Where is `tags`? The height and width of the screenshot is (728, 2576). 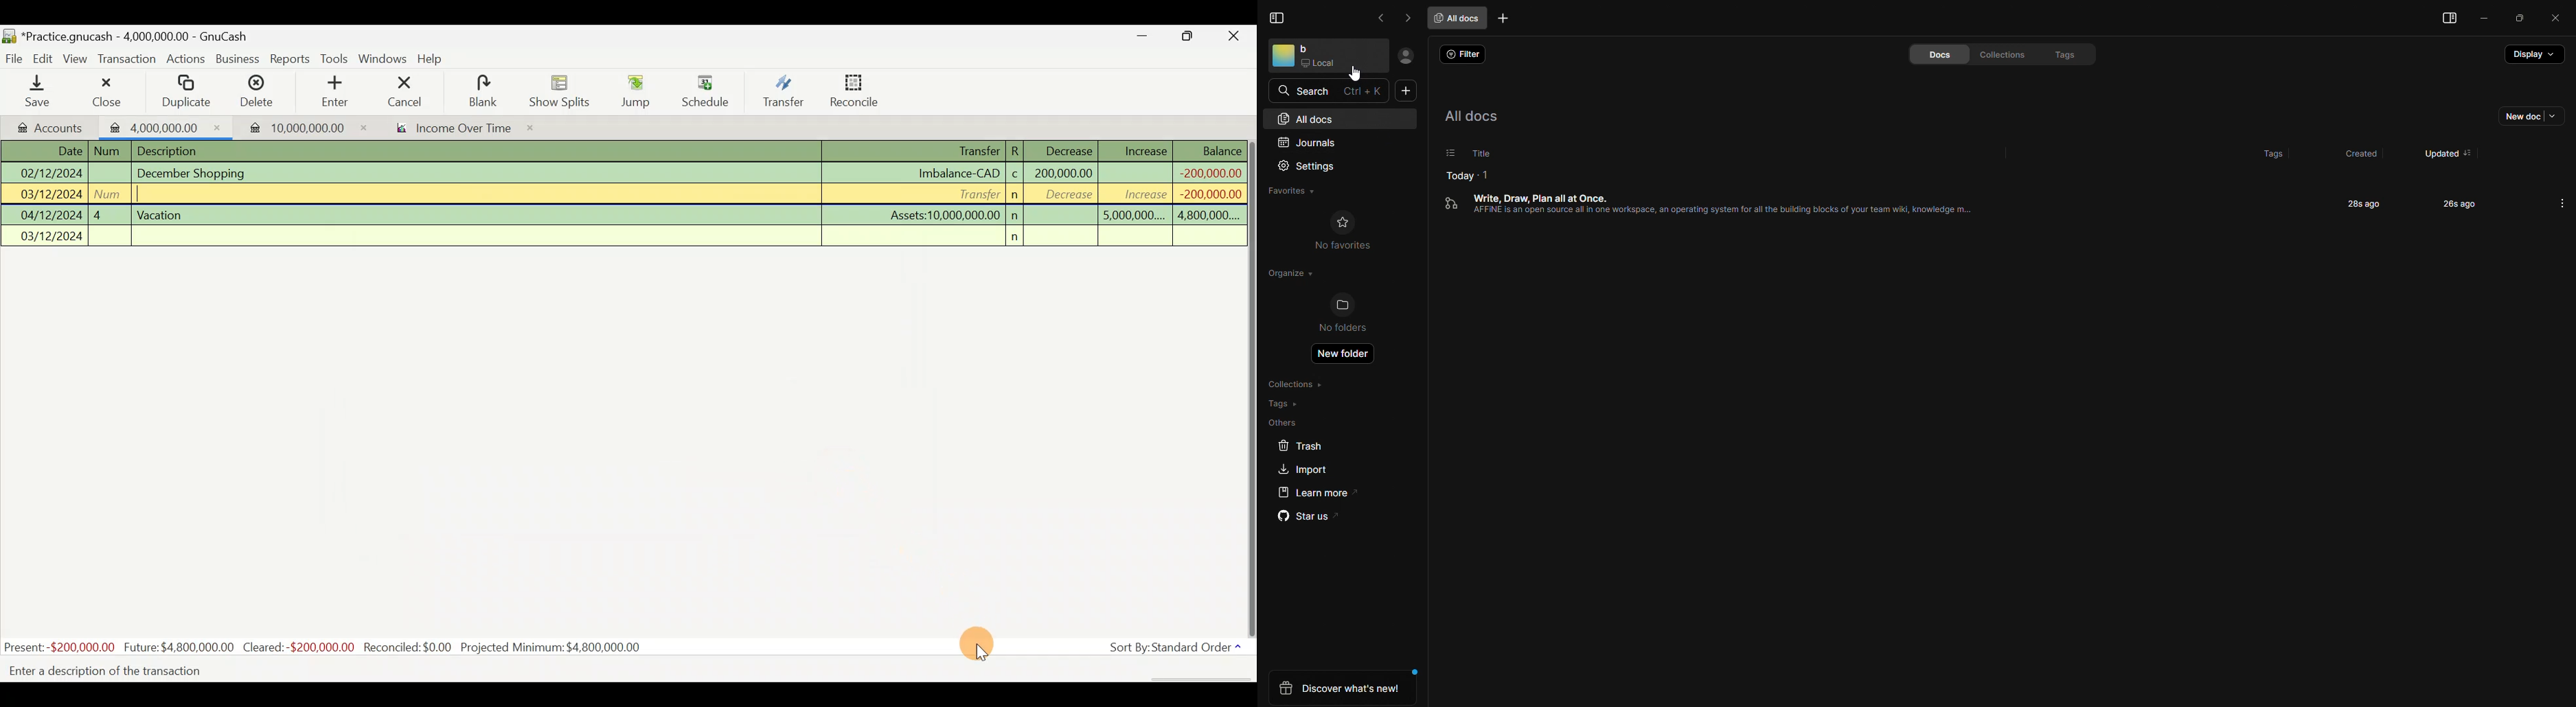
tags is located at coordinates (2058, 54).